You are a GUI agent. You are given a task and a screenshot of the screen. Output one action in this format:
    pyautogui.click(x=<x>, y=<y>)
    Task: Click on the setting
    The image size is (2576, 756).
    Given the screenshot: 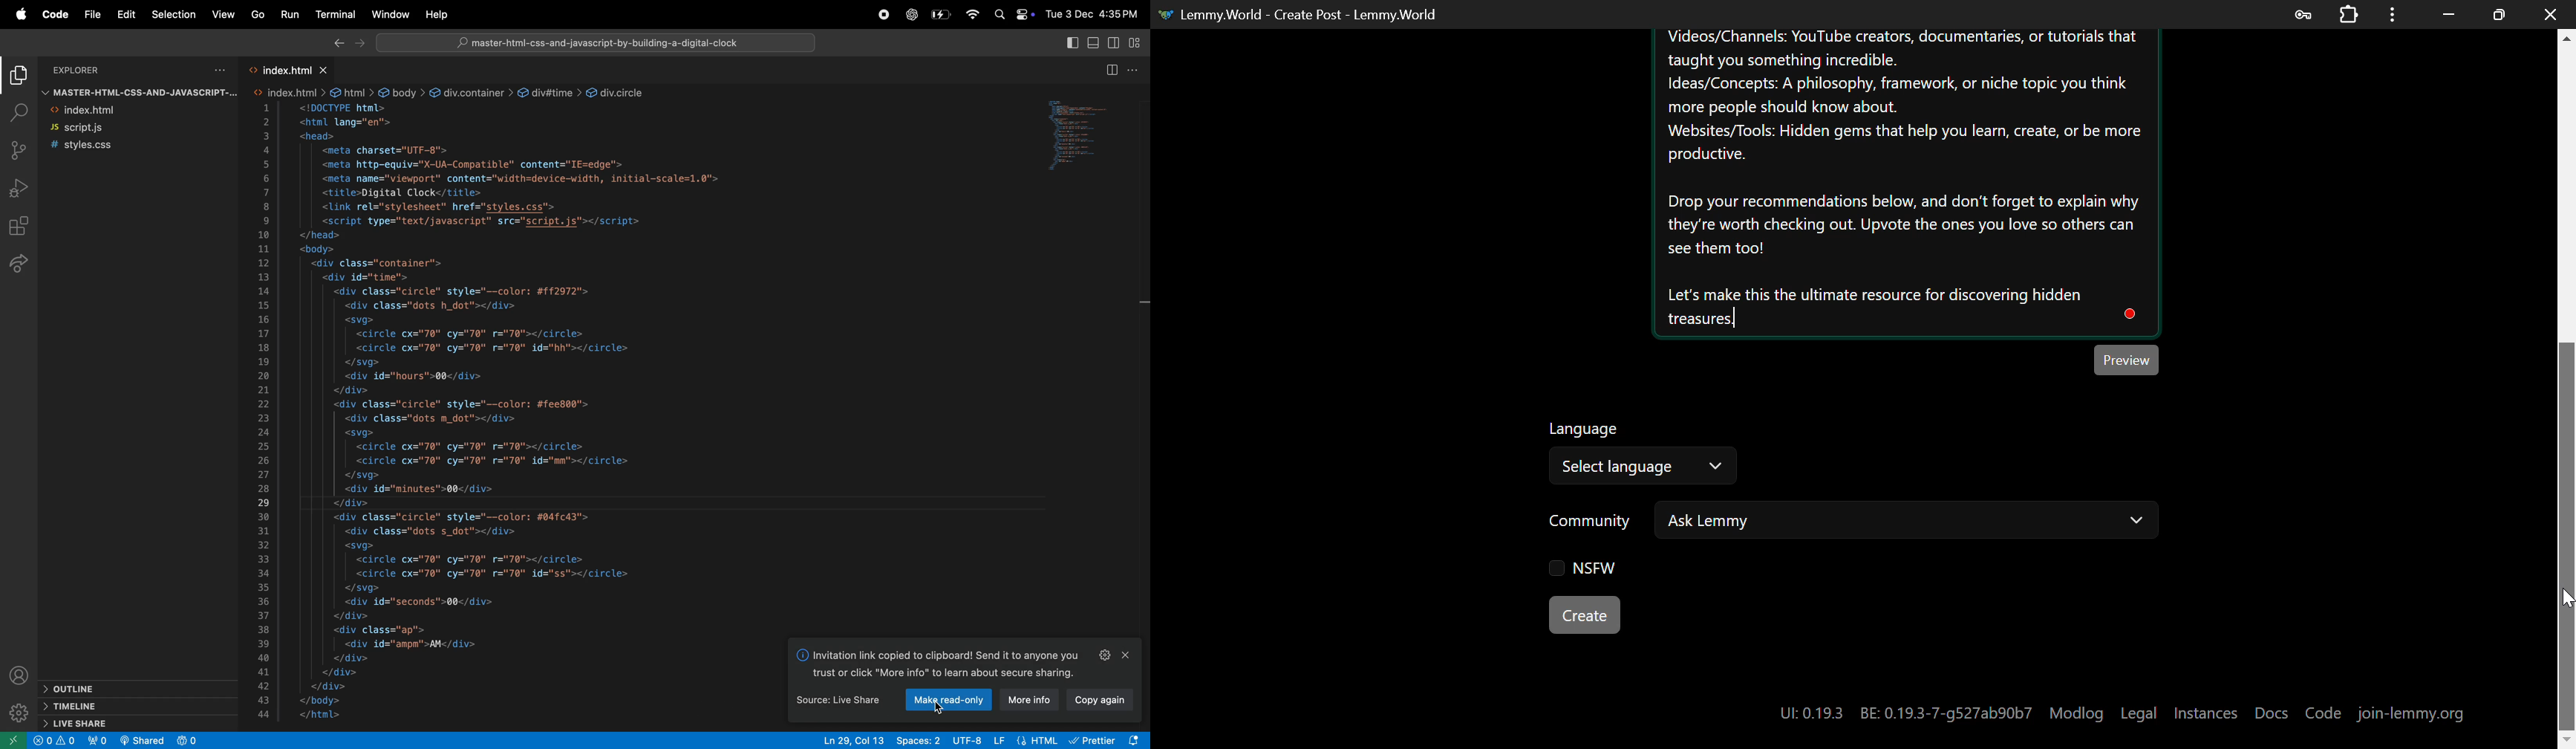 What is the action you would take?
    pyautogui.click(x=16, y=715)
    